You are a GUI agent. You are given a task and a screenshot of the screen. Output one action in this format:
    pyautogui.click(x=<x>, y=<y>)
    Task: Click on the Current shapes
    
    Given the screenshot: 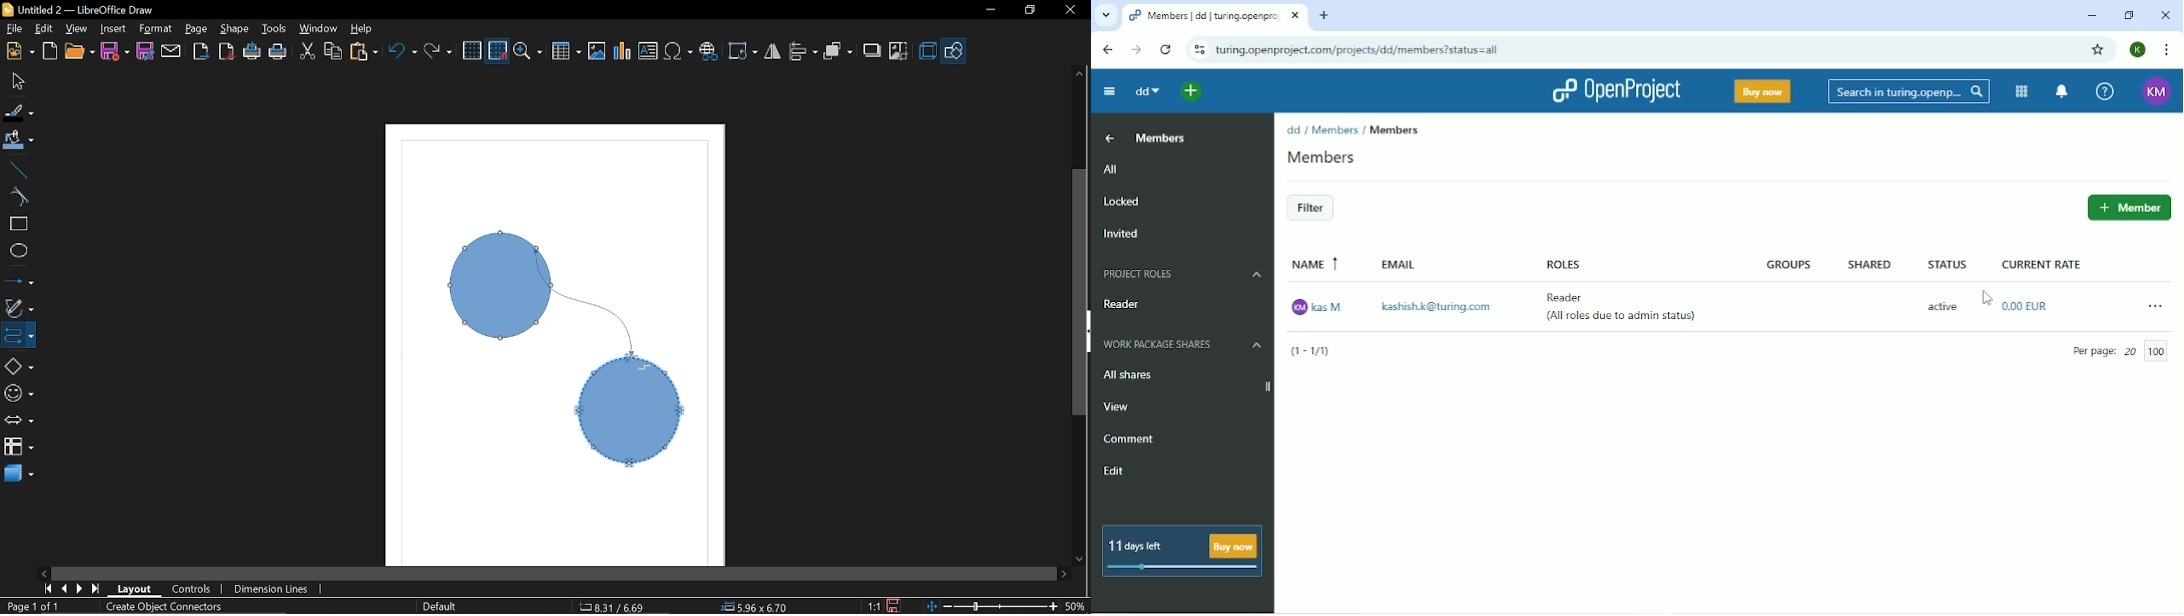 What is the action you would take?
    pyautogui.click(x=553, y=353)
    